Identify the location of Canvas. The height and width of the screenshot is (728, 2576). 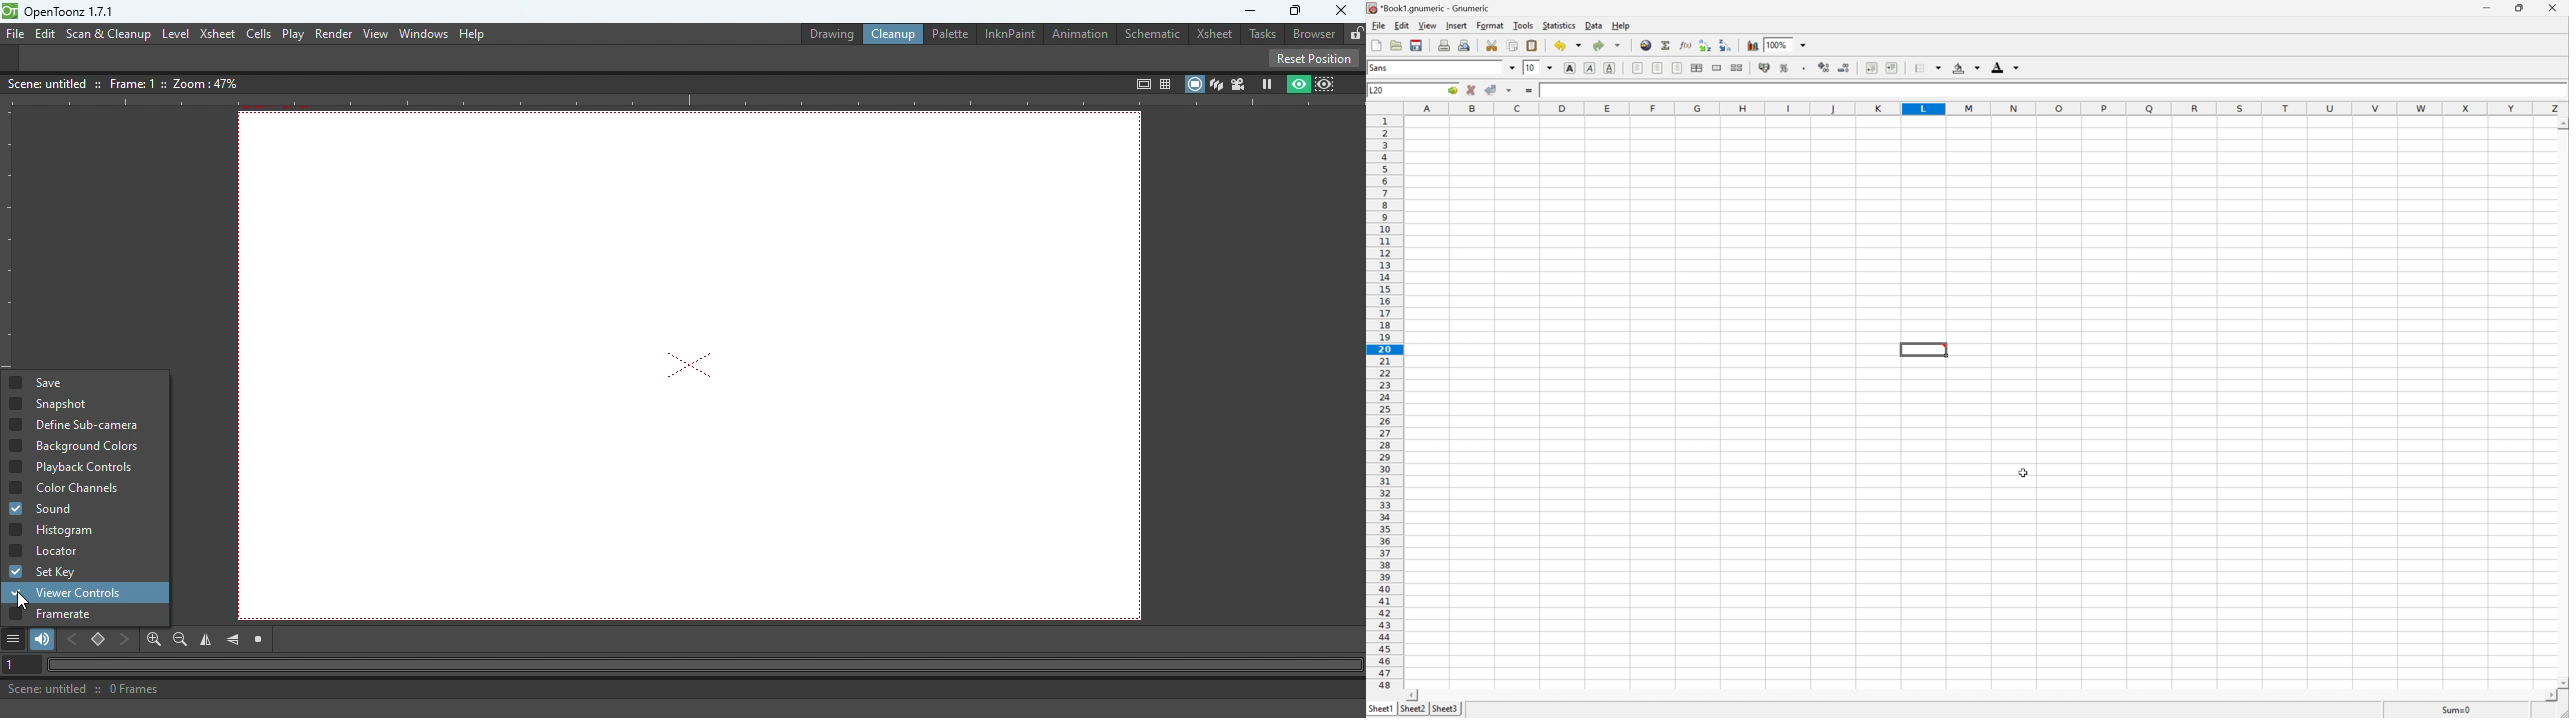
(696, 367).